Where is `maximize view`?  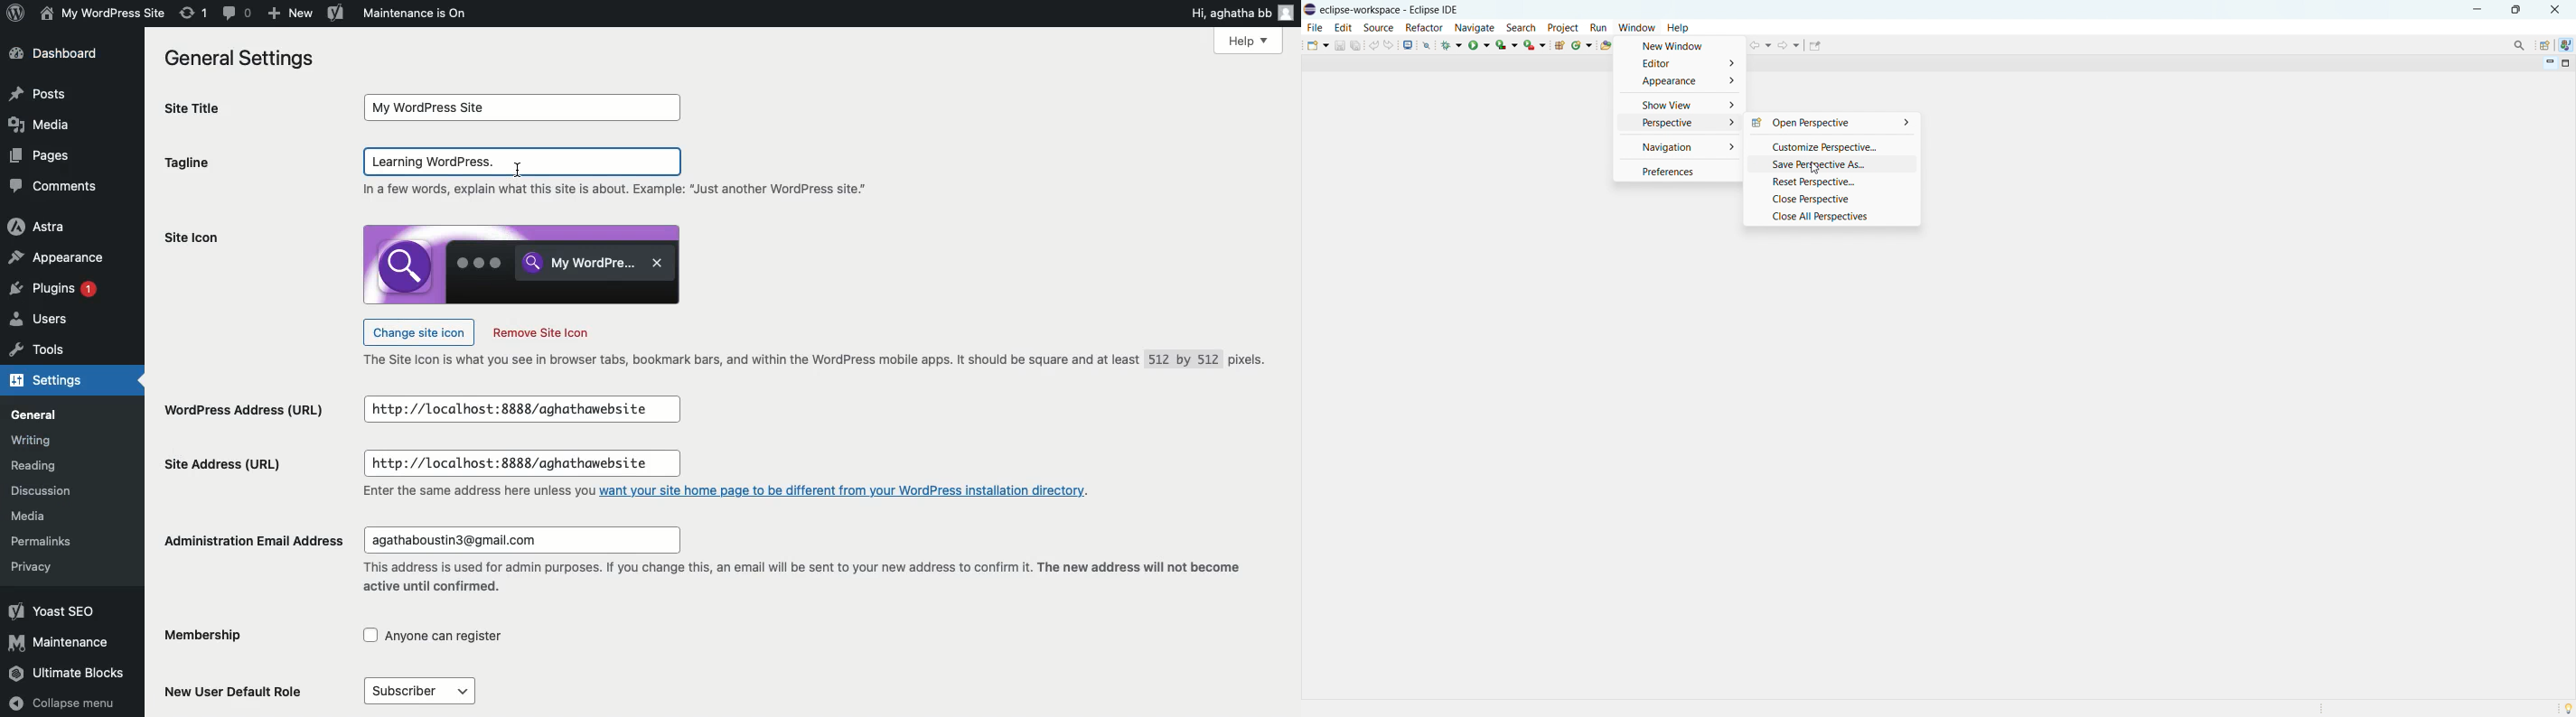 maximize view is located at coordinates (2565, 64).